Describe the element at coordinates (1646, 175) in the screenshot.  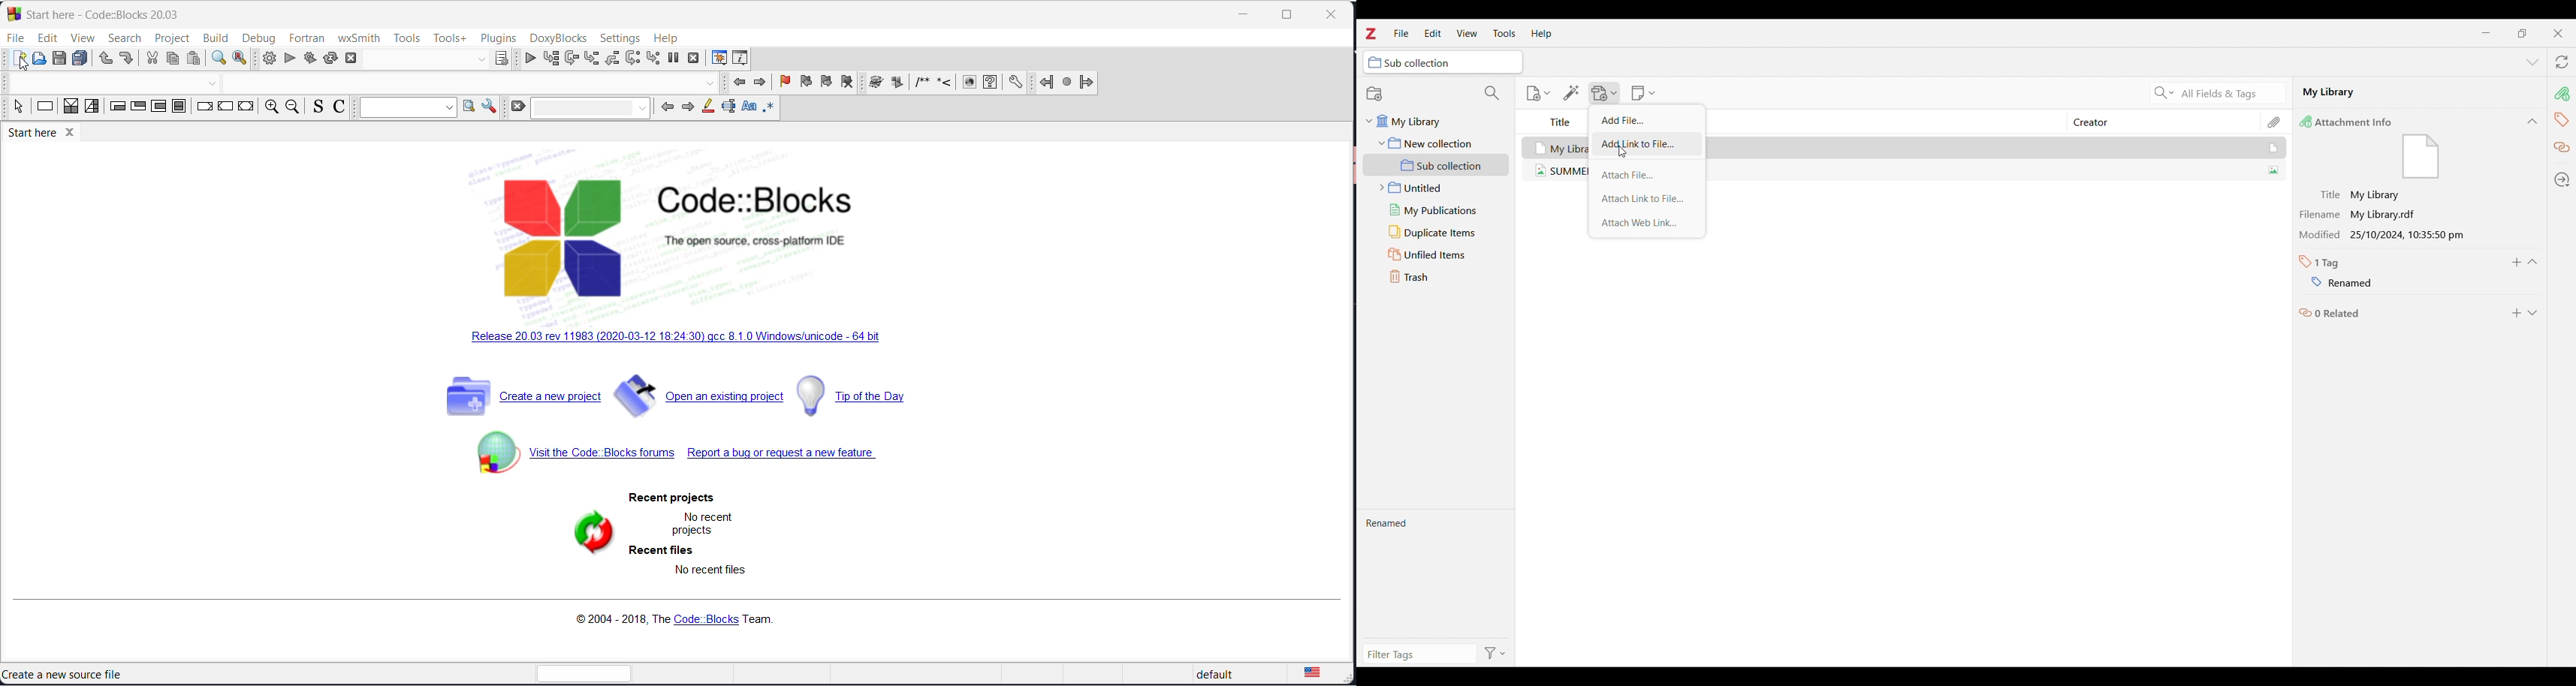
I see `Attach file` at that location.